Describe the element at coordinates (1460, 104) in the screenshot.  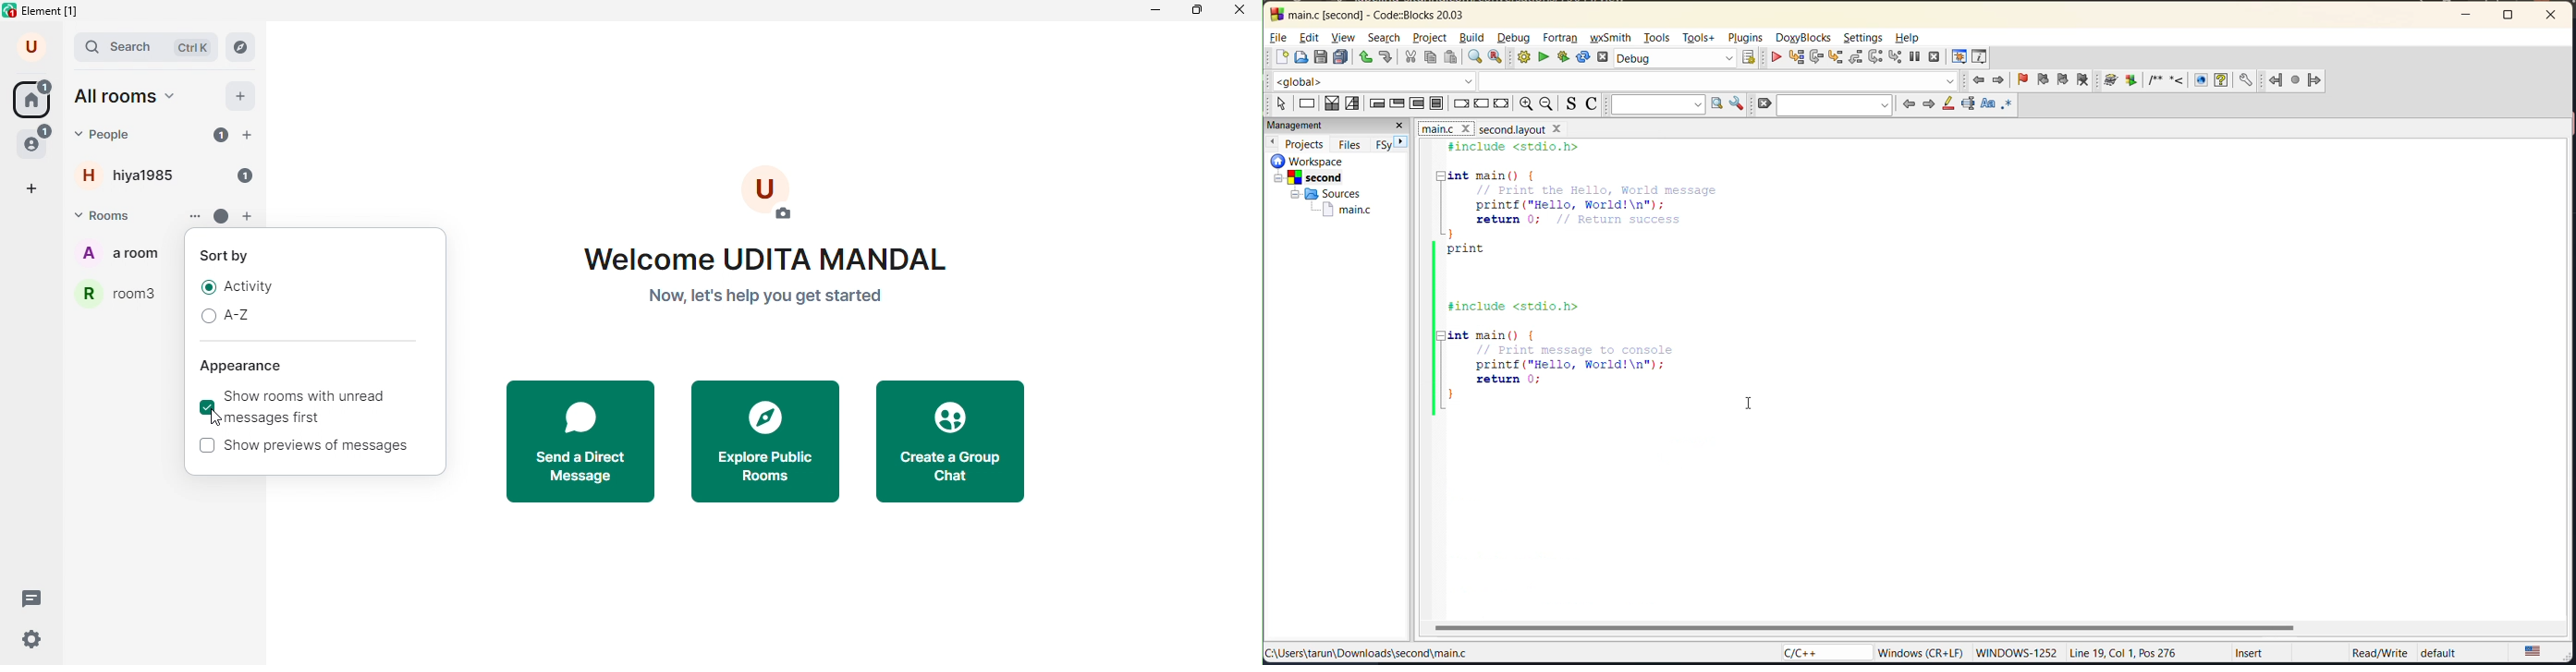
I see `break instruction` at that location.